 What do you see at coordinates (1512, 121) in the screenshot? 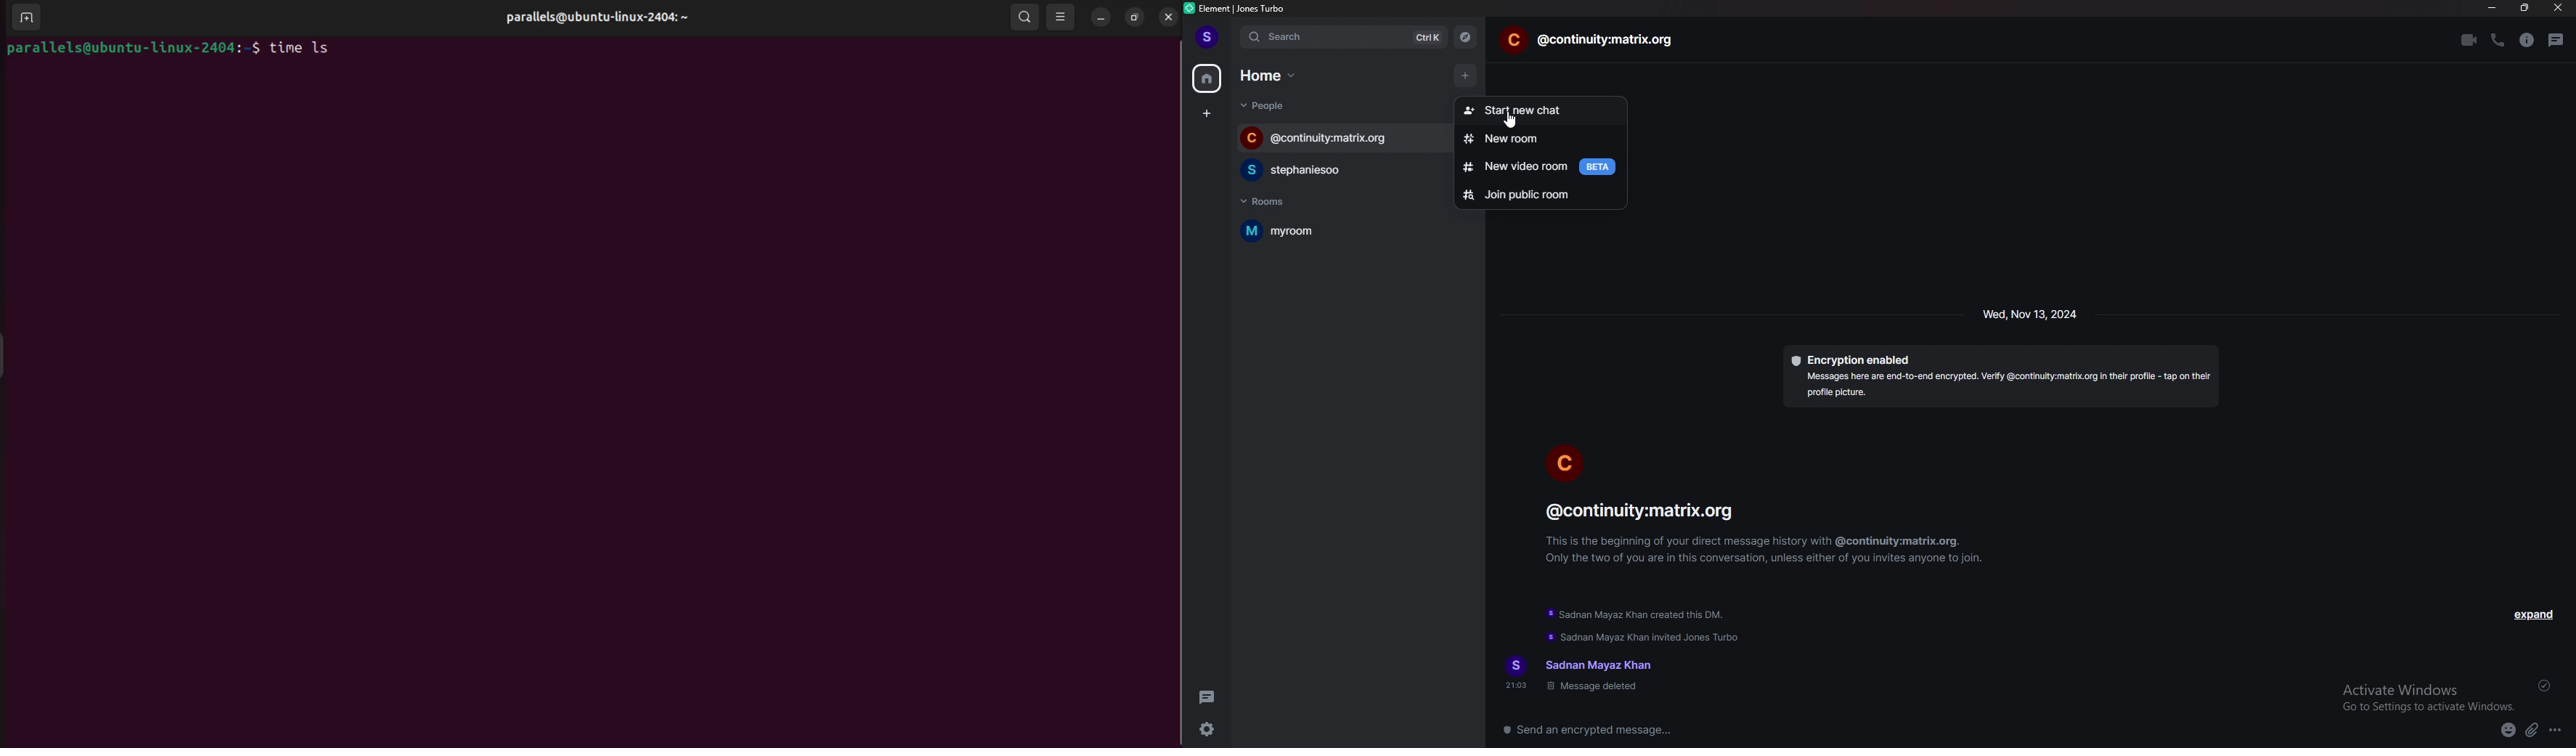
I see `cursor` at bounding box center [1512, 121].